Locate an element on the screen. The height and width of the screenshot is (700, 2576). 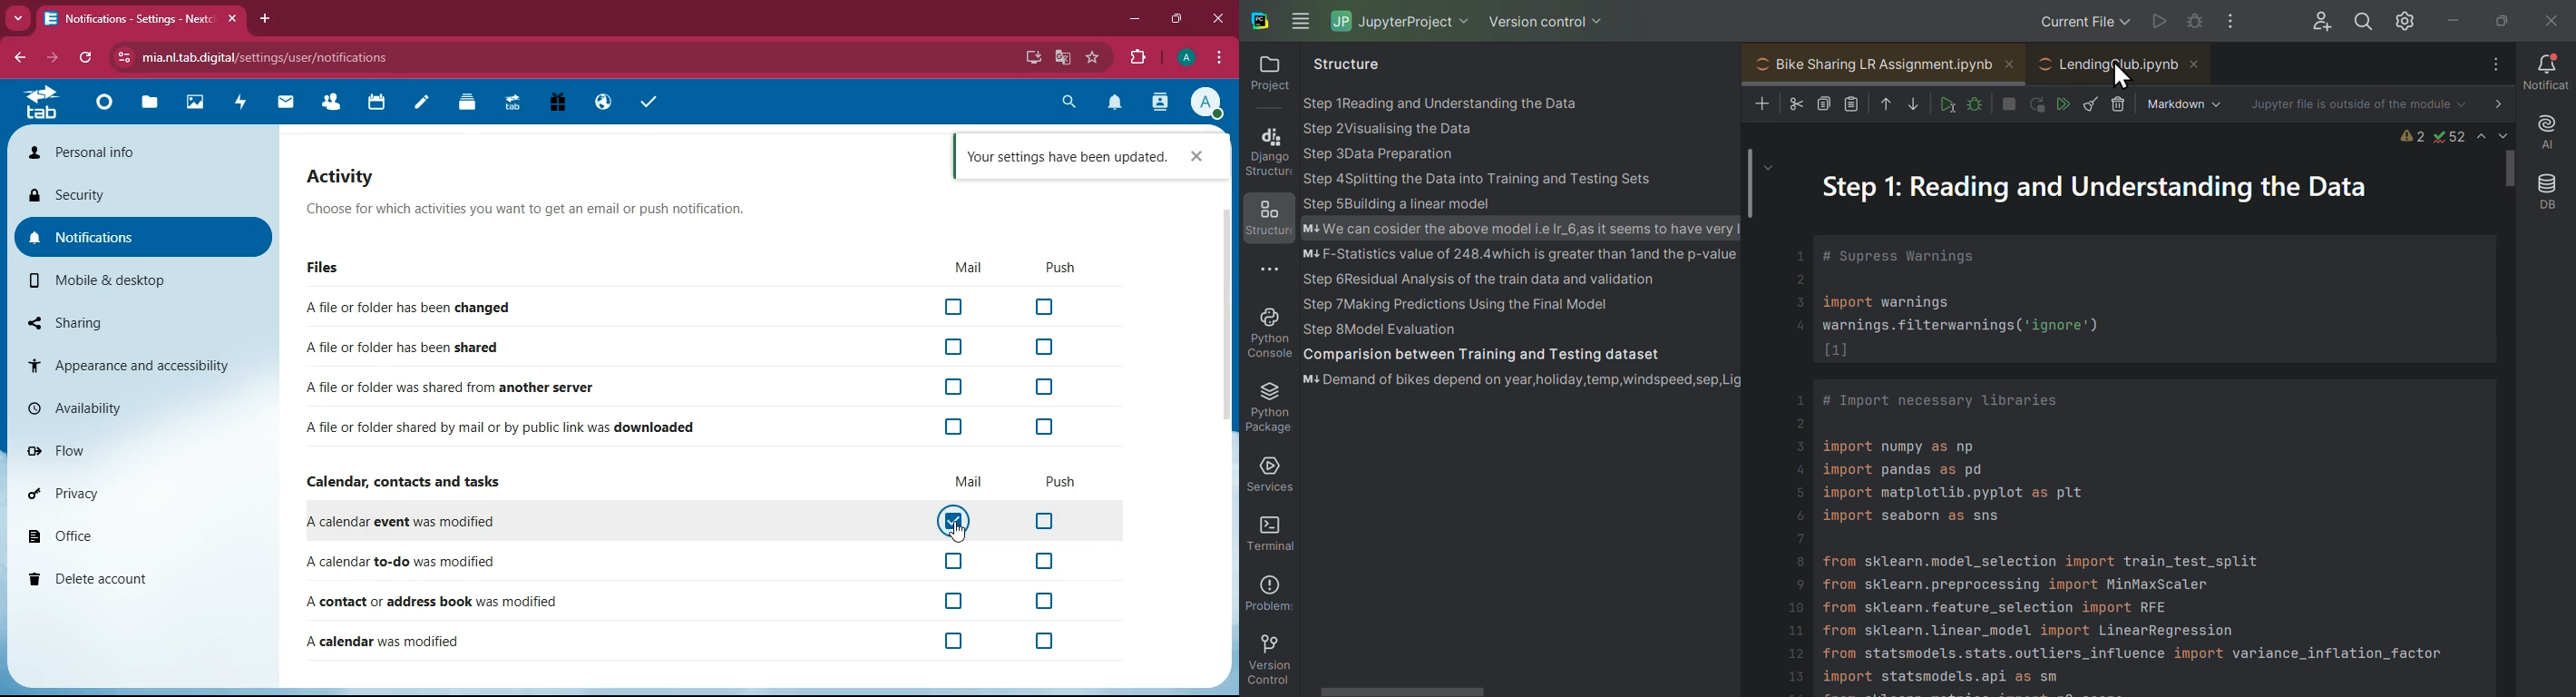
security is located at coordinates (143, 193).